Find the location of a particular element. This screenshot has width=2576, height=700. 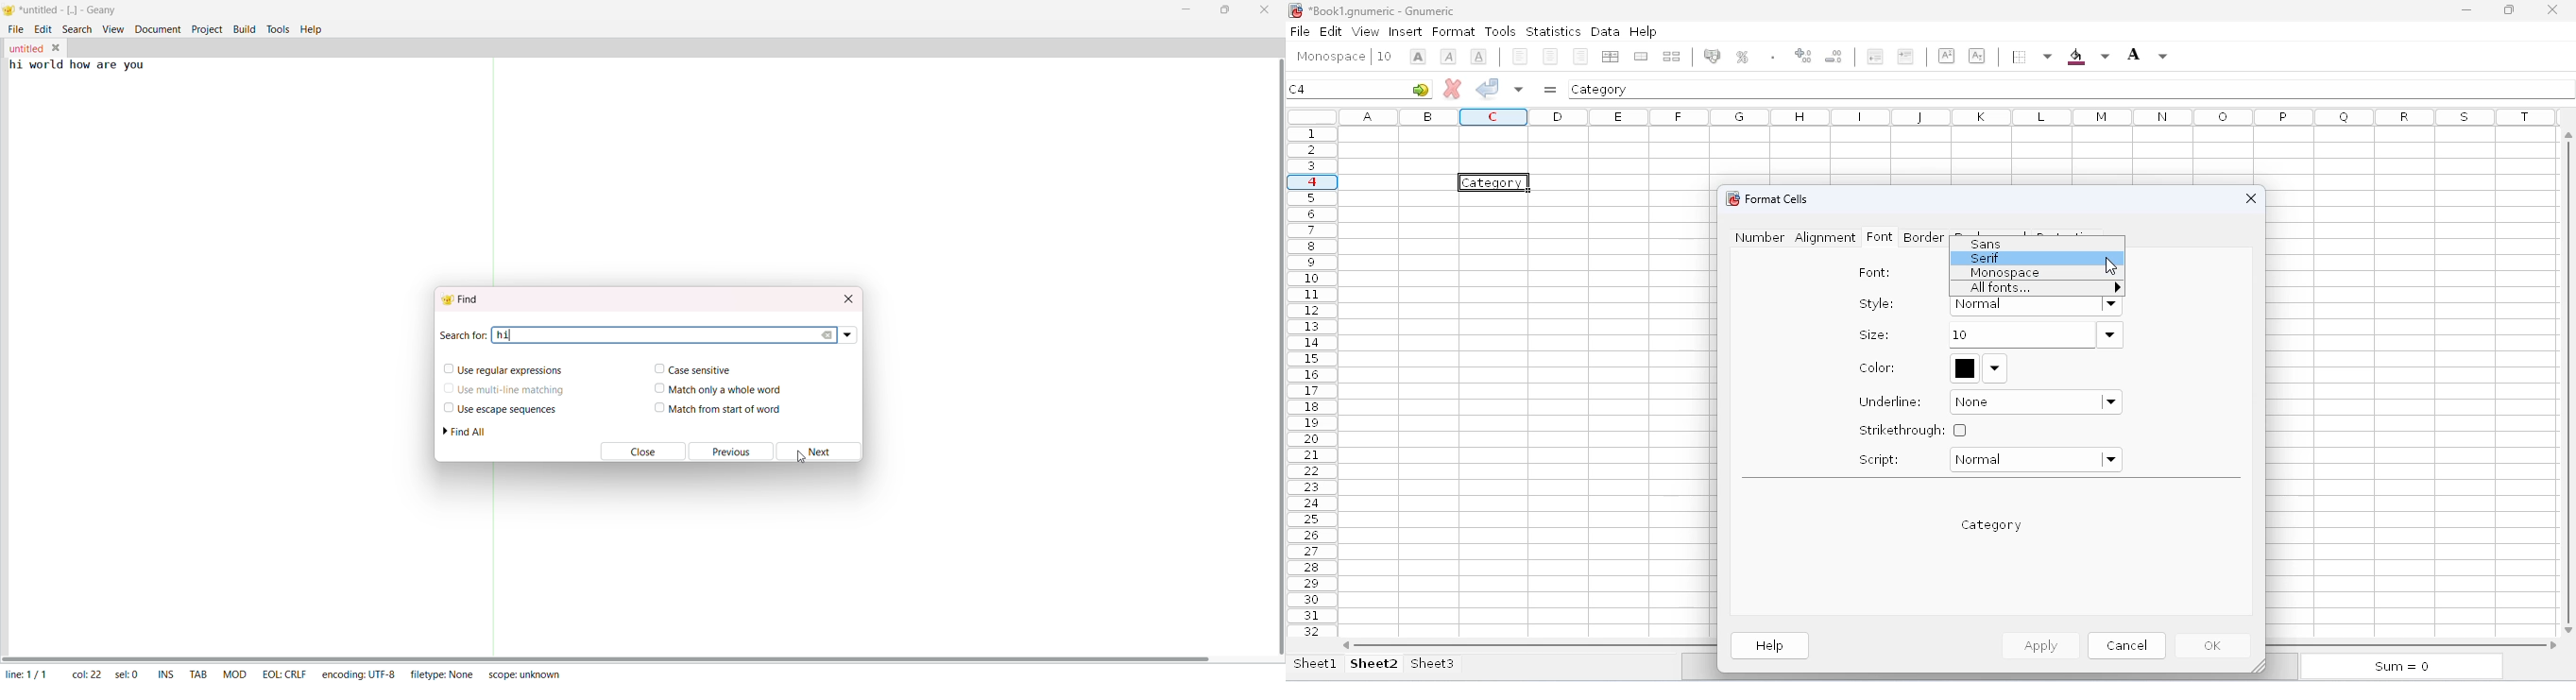

untitled is located at coordinates (25, 46).